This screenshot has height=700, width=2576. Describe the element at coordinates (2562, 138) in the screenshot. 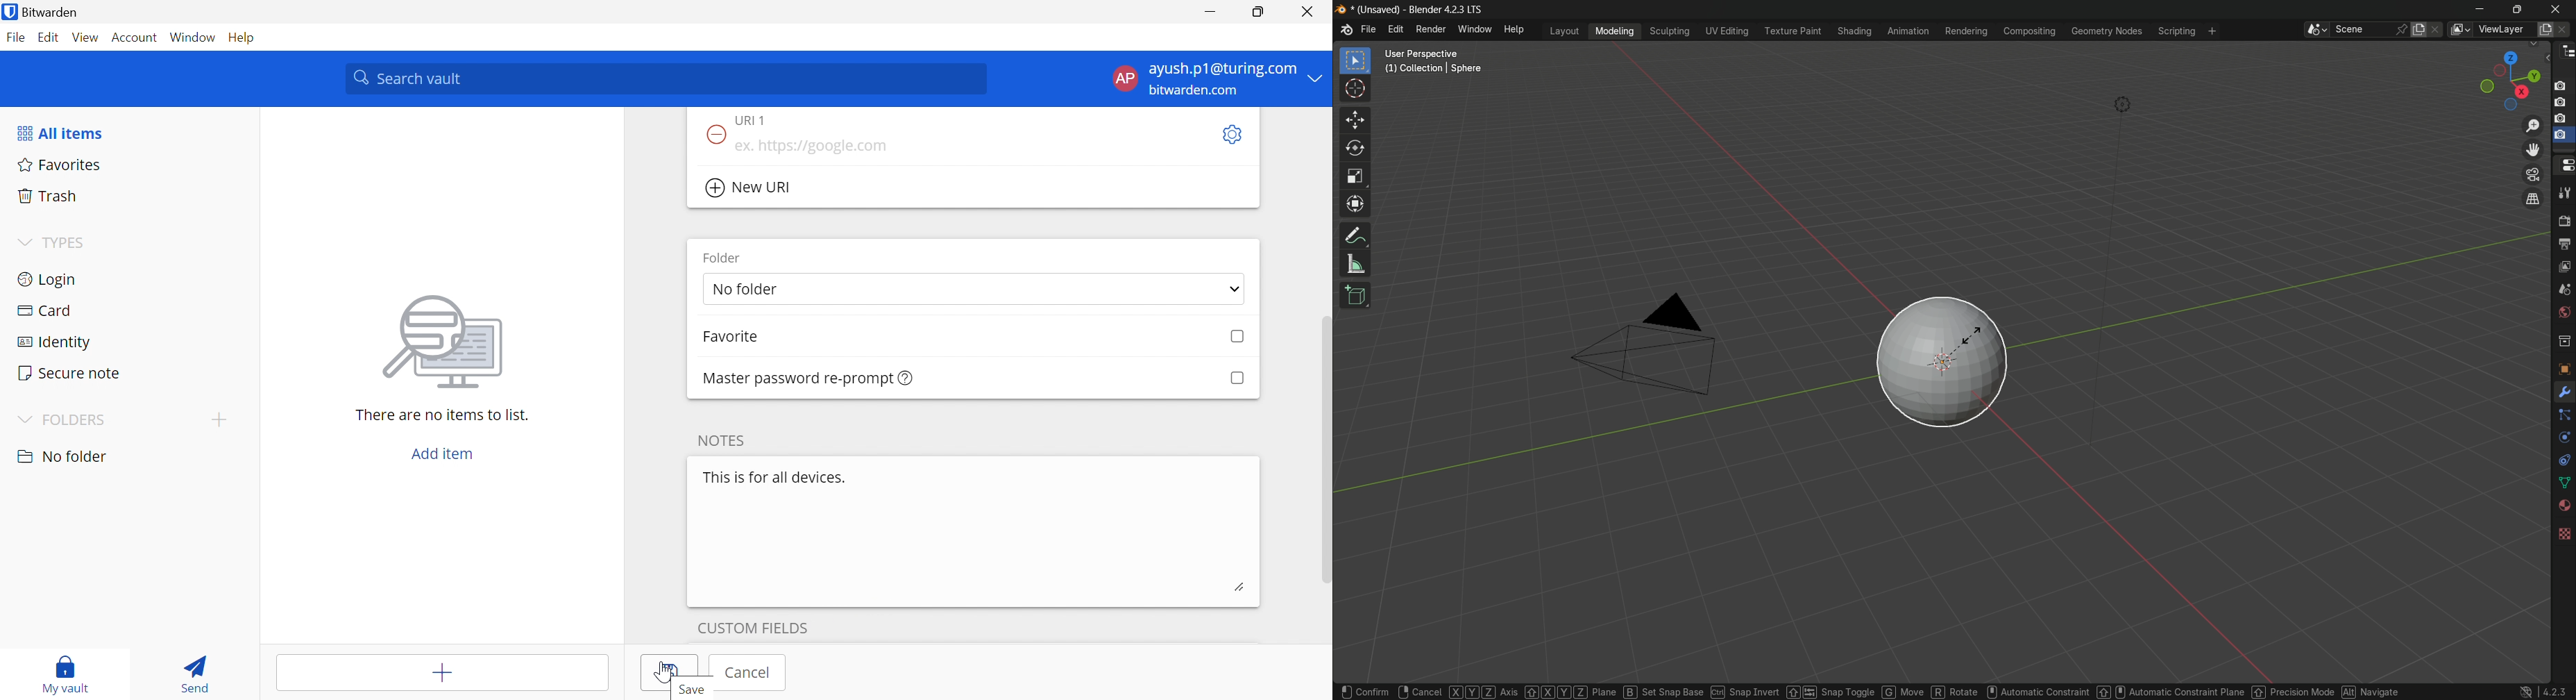

I see `selected capture` at that location.